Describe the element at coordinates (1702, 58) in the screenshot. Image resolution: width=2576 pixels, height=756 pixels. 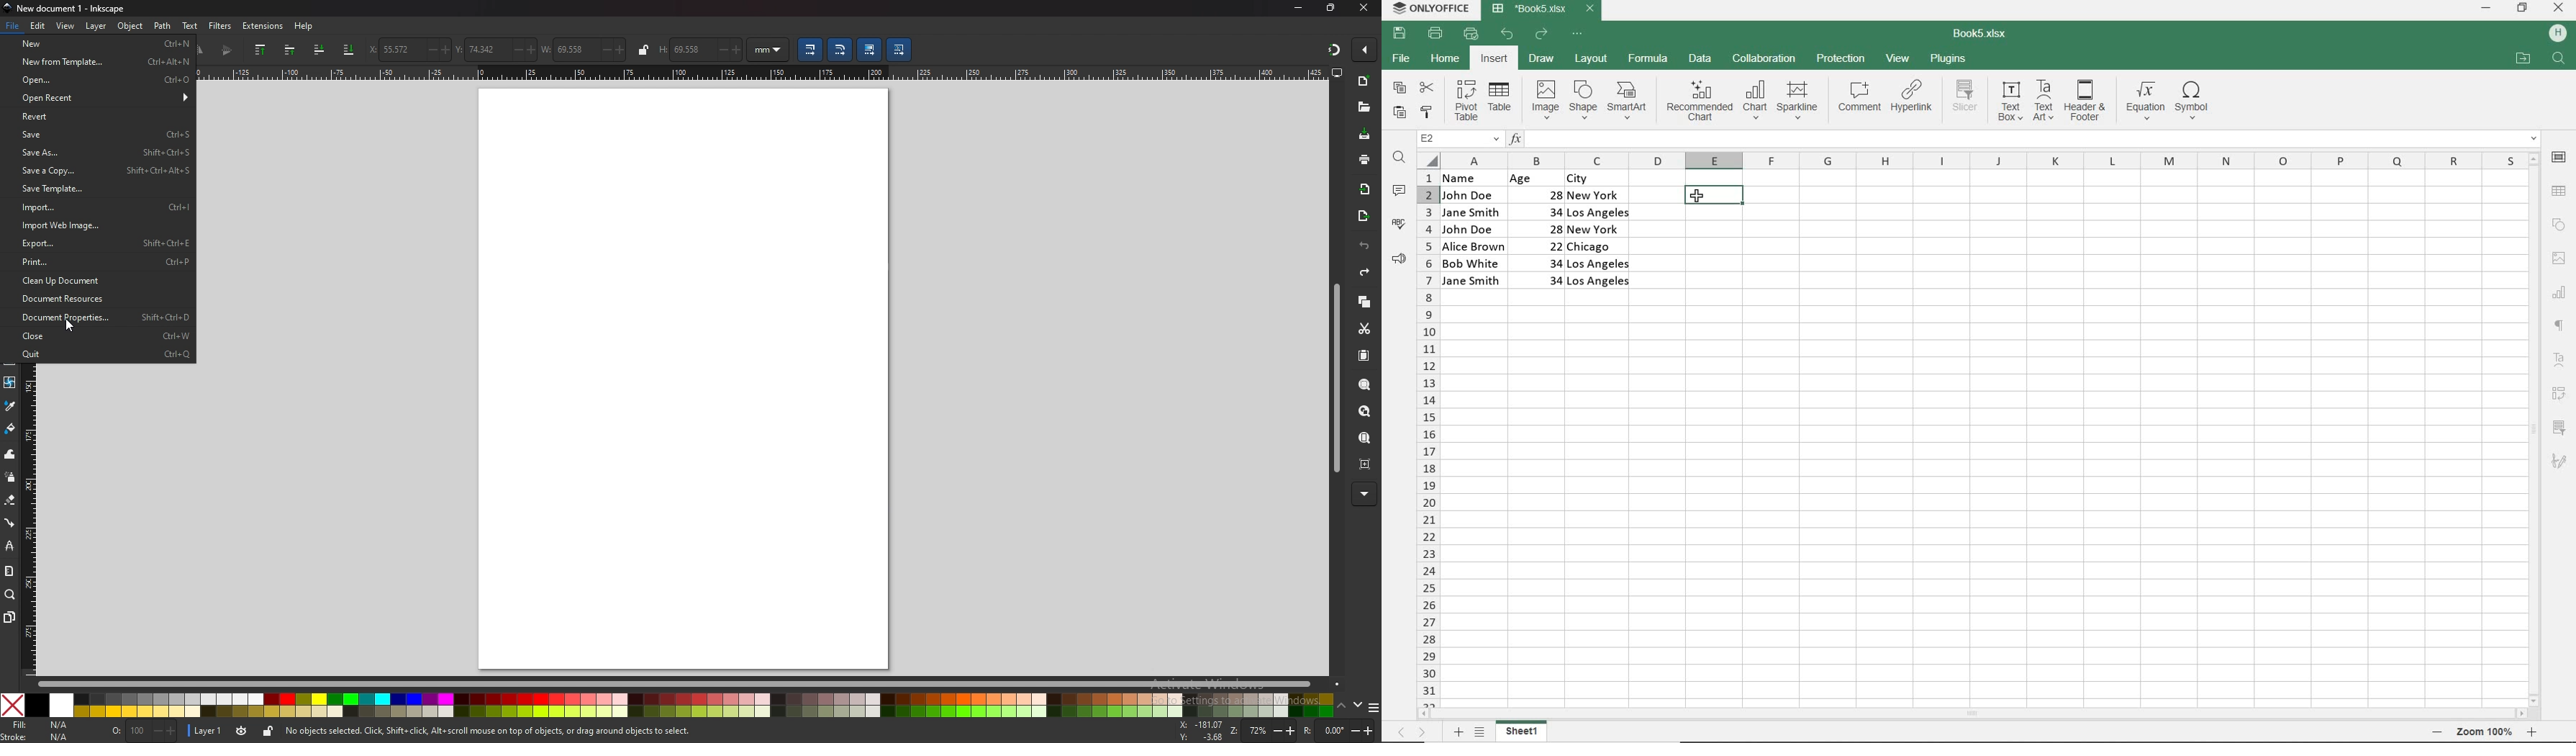
I see `DATA` at that location.